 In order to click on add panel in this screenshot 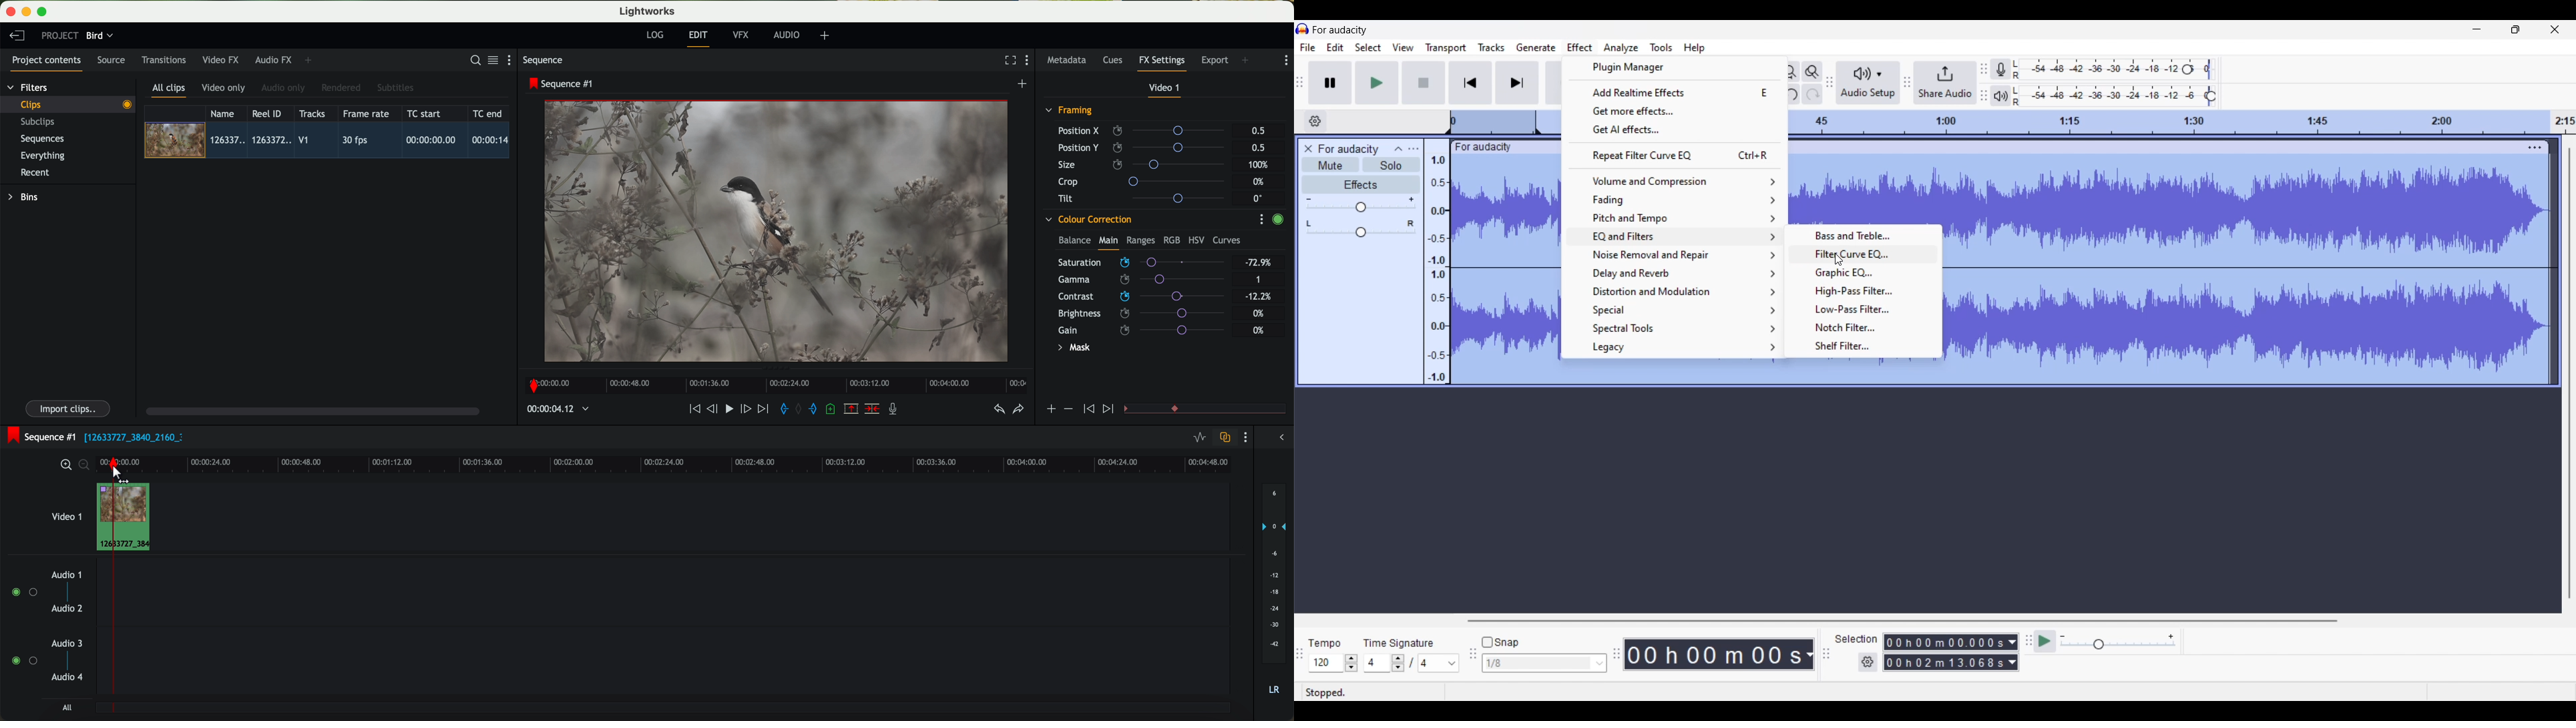, I will do `click(310, 60)`.